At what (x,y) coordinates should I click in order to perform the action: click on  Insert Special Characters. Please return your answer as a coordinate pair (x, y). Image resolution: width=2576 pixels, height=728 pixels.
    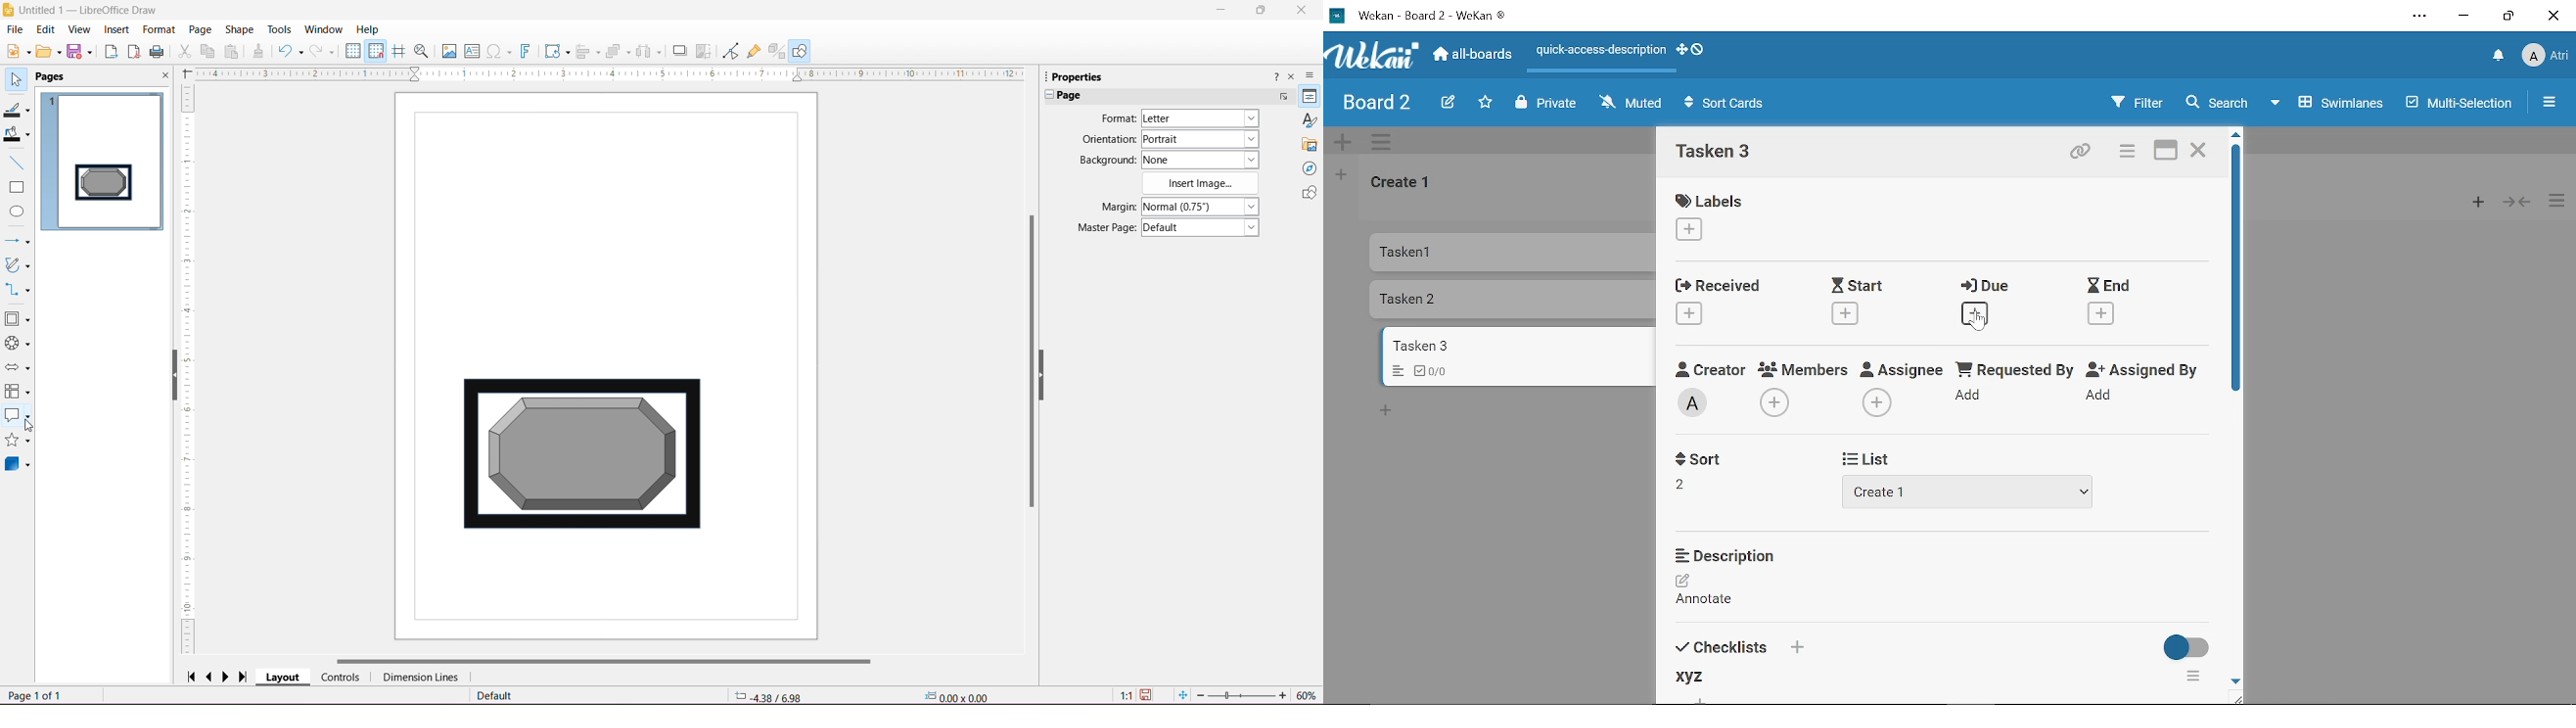
    Looking at the image, I should click on (500, 52).